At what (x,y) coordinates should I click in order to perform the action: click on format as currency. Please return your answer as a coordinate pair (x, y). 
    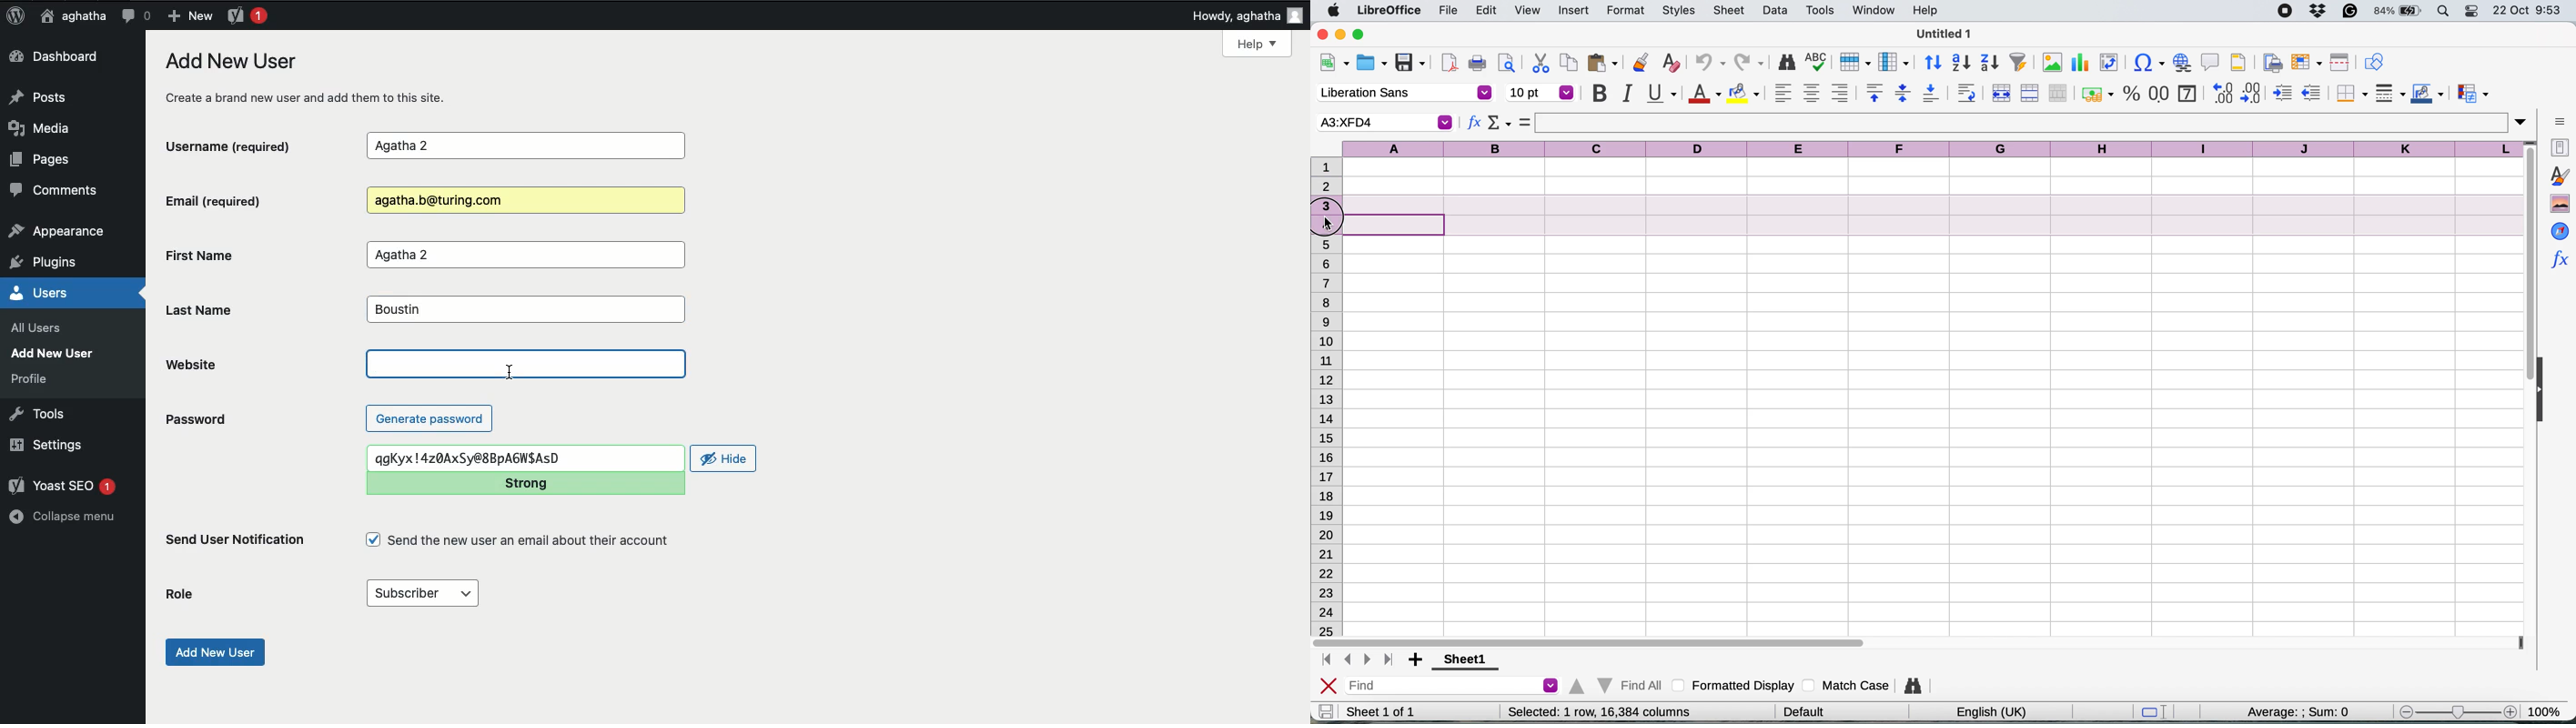
    Looking at the image, I should click on (2097, 94).